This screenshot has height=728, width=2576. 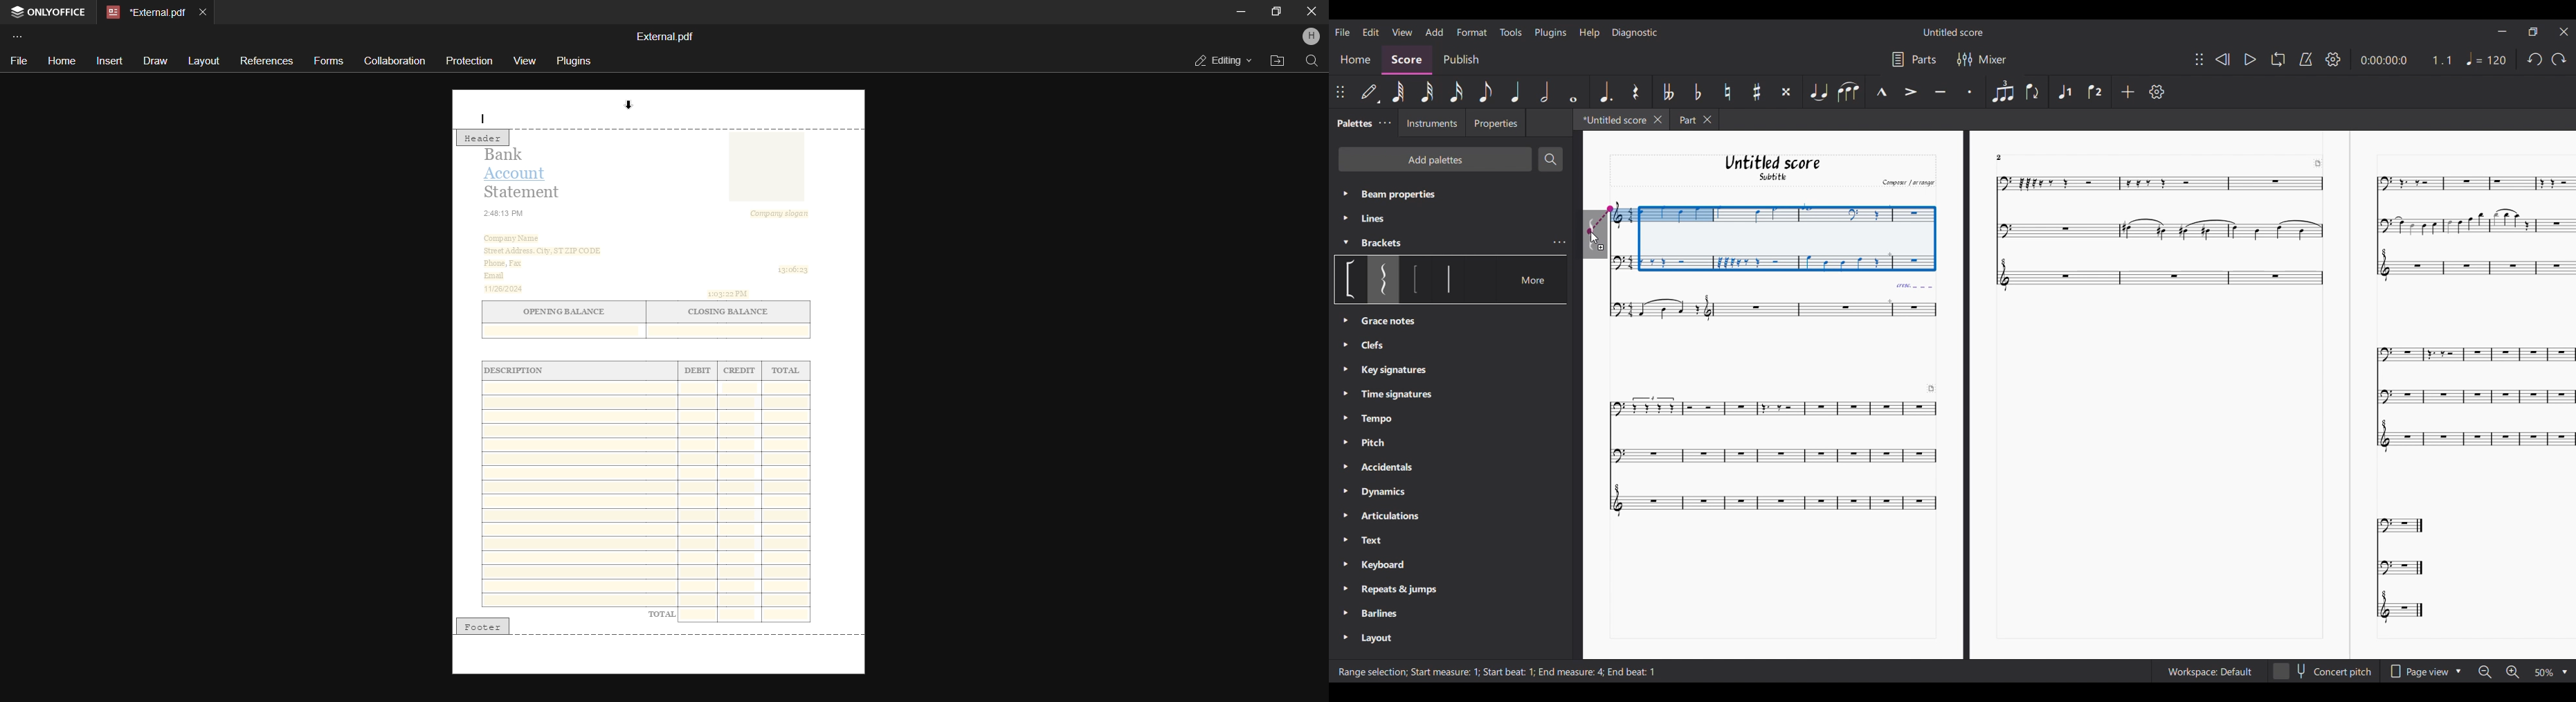 I want to click on Help, so click(x=1589, y=33).